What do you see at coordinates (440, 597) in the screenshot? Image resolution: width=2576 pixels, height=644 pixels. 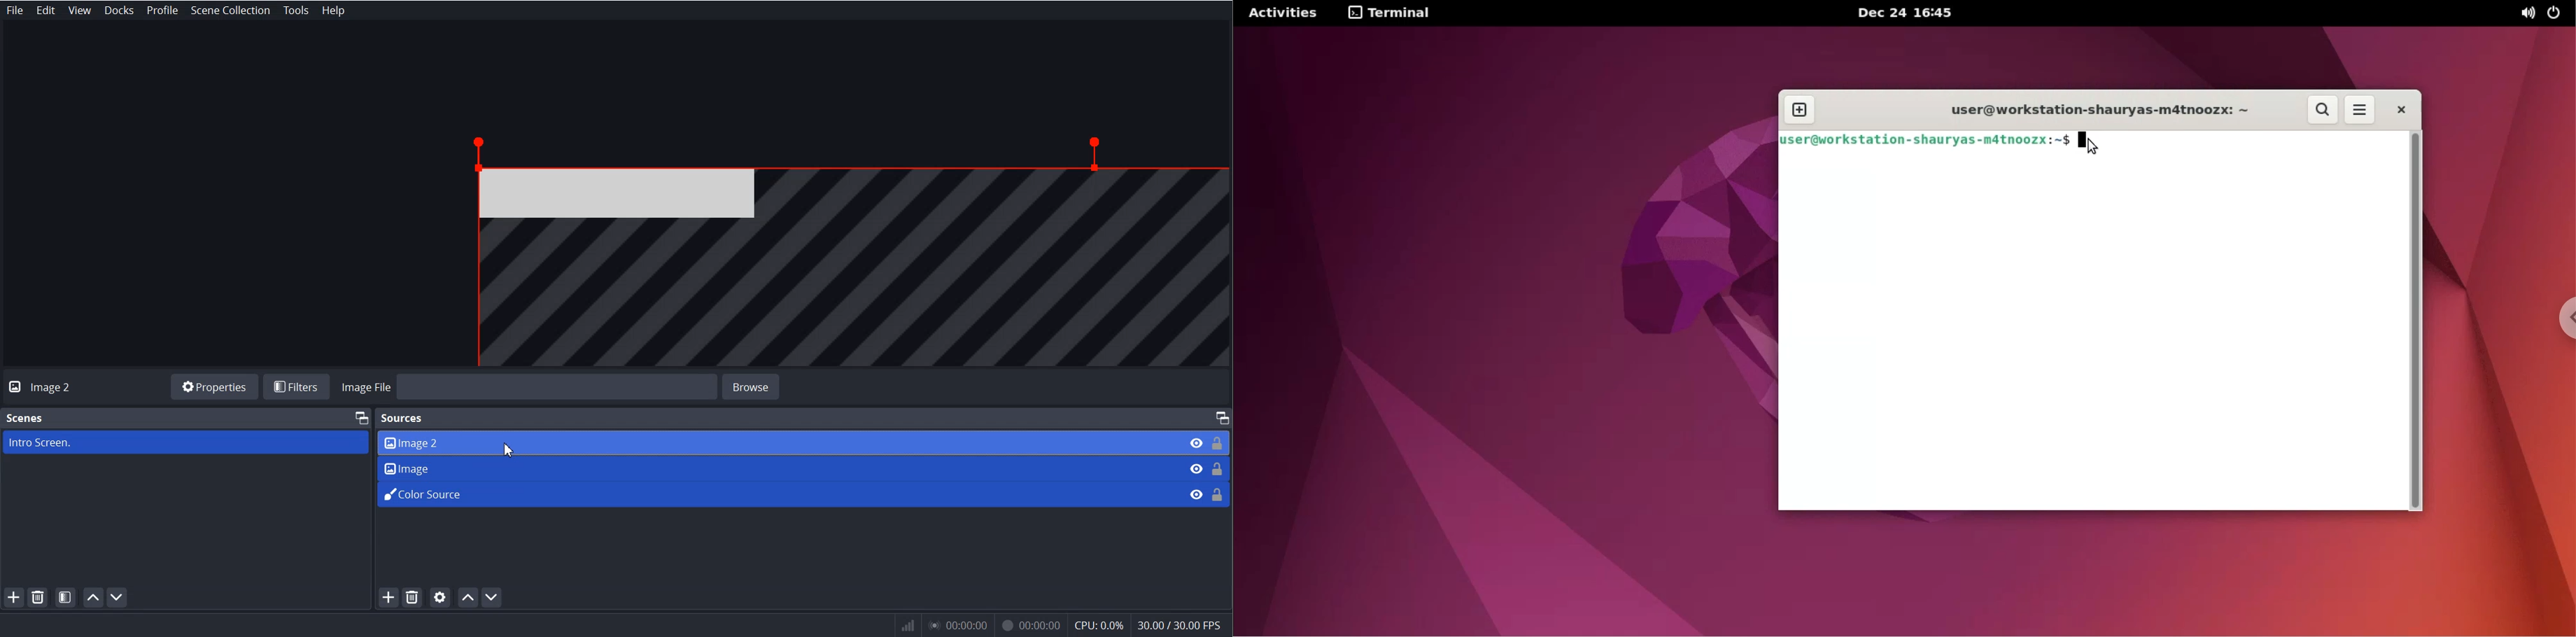 I see `Open source properties` at bounding box center [440, 597].